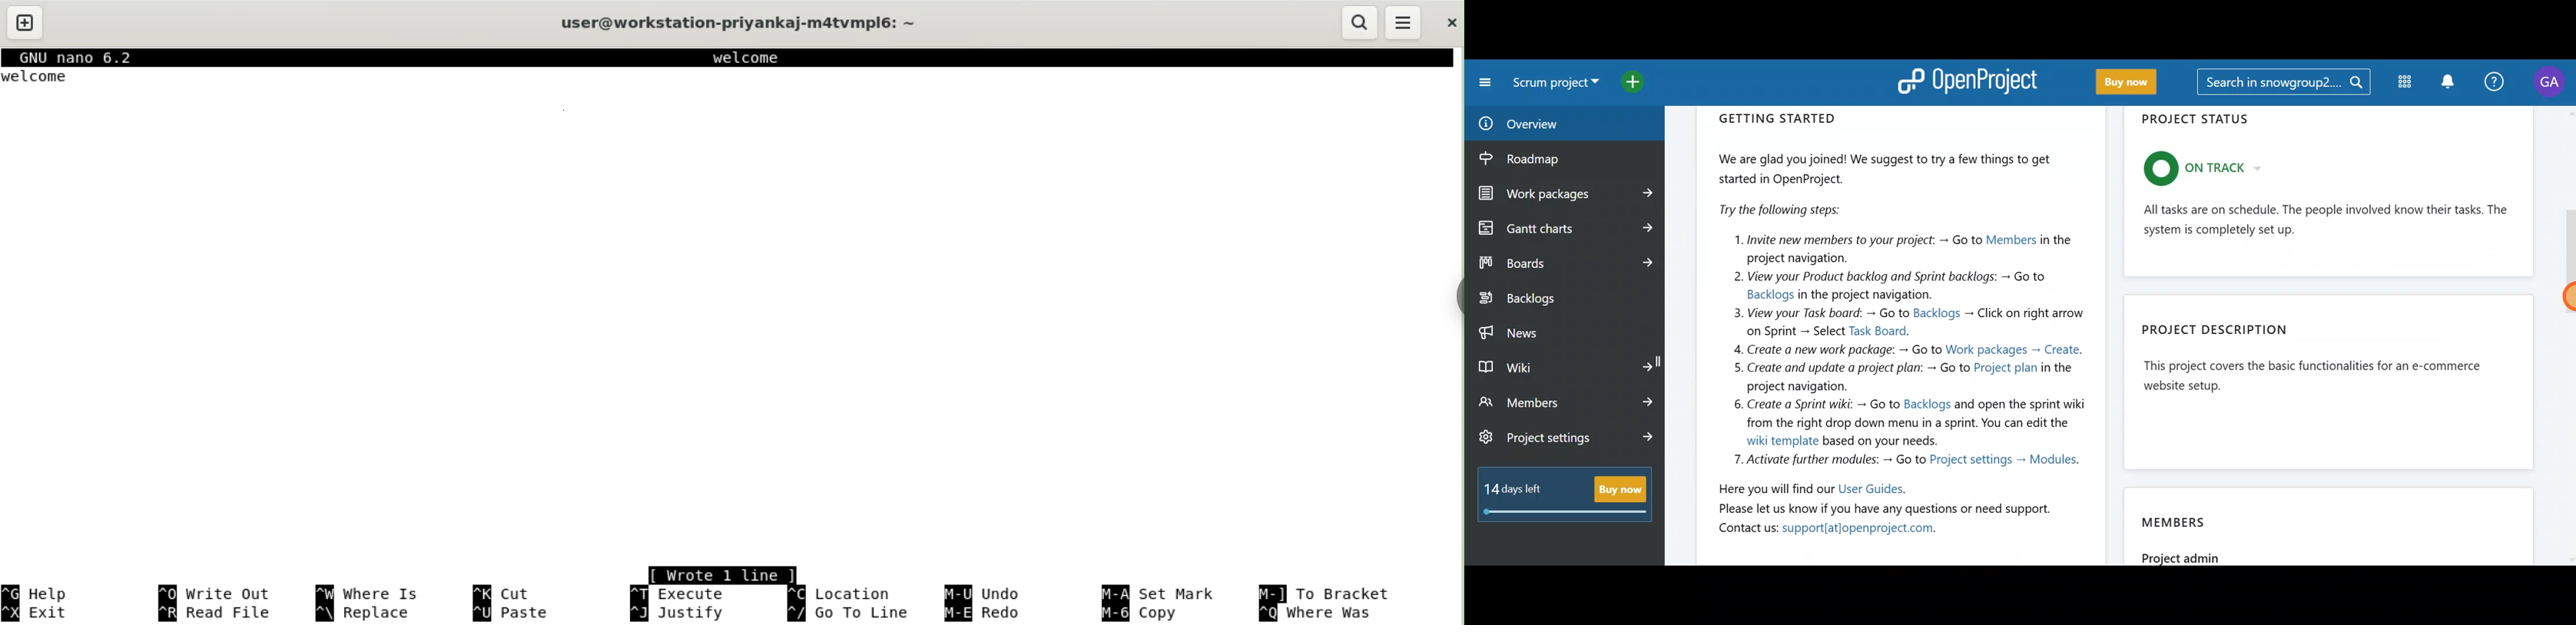 Image resolution: width=2576 pixels, height=644 pixels. Describe the element at coordinates (2333, 378) in the screenshot. I see `Project description` at that location.